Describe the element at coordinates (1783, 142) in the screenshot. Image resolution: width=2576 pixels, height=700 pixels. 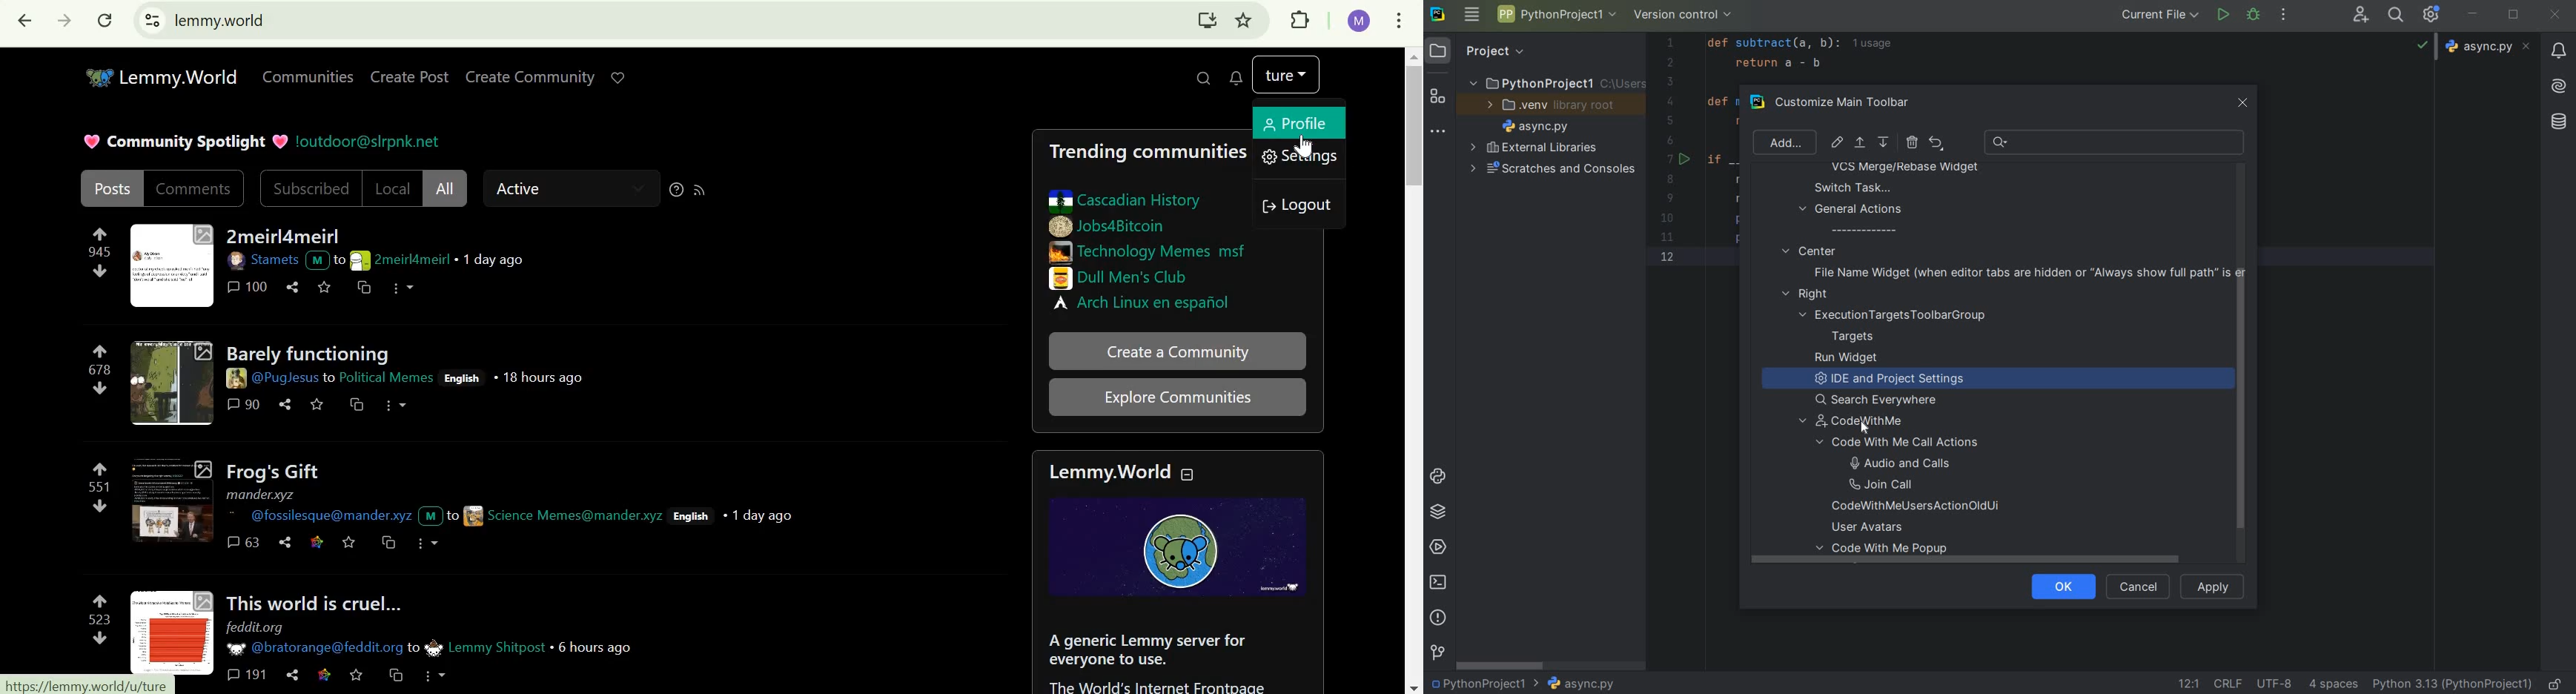
I see `ADD` at that location.